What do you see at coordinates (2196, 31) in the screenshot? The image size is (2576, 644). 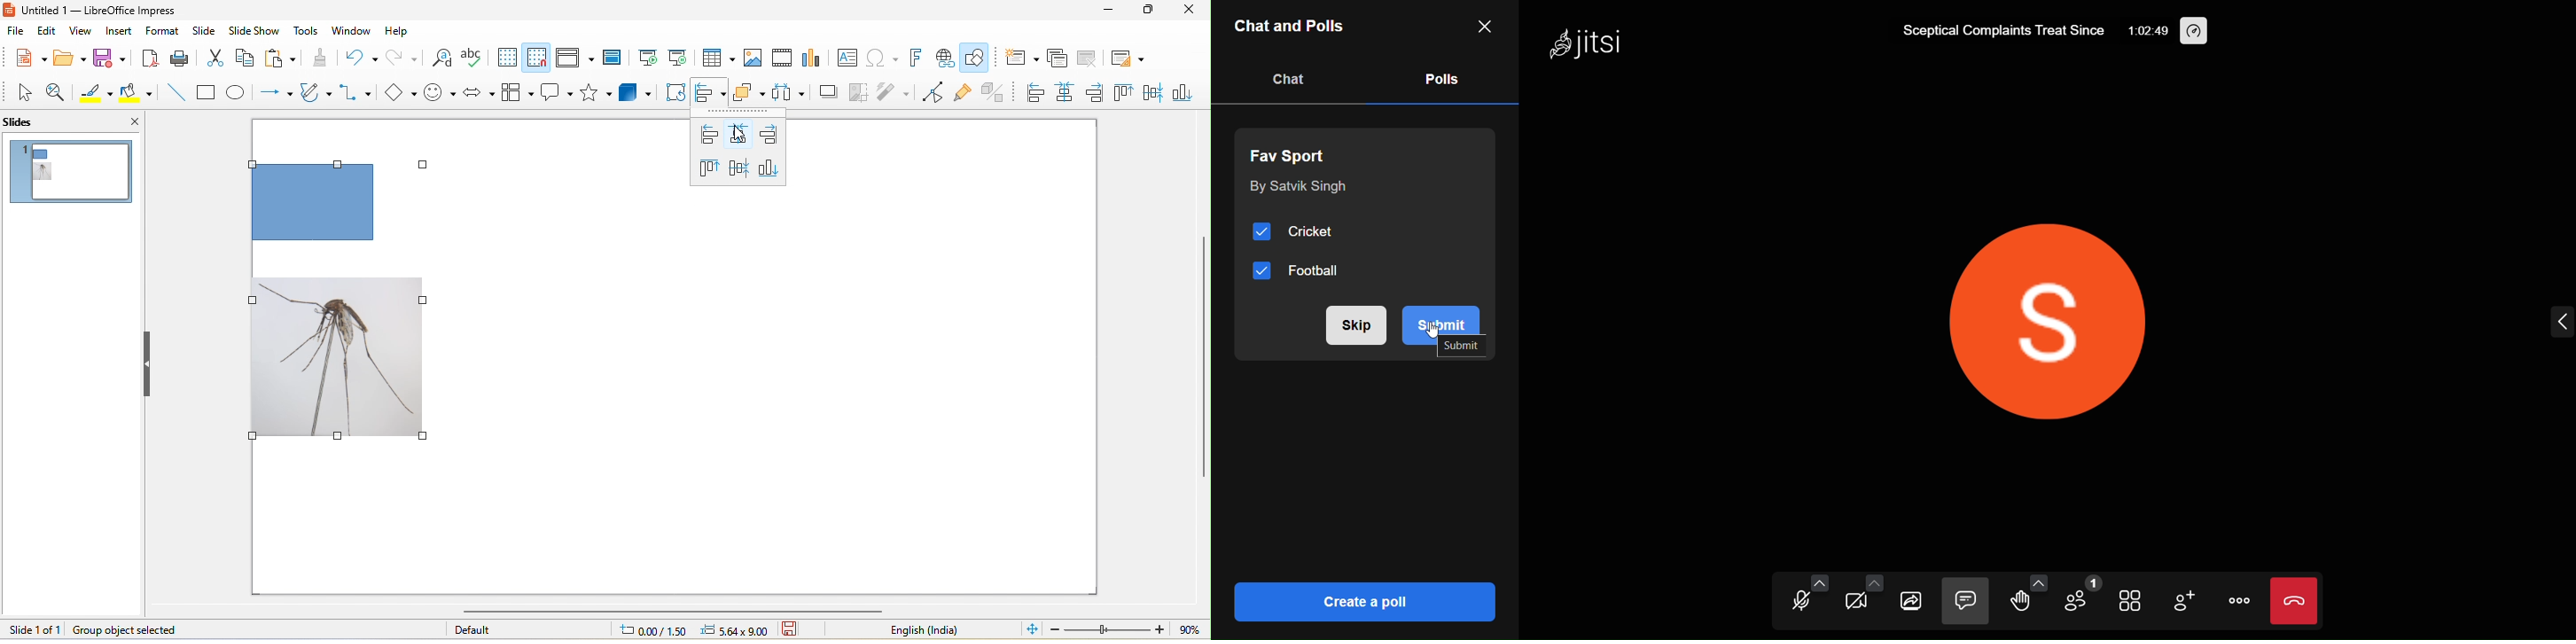 I see `performance setting` at bounding box center [2196, 31].